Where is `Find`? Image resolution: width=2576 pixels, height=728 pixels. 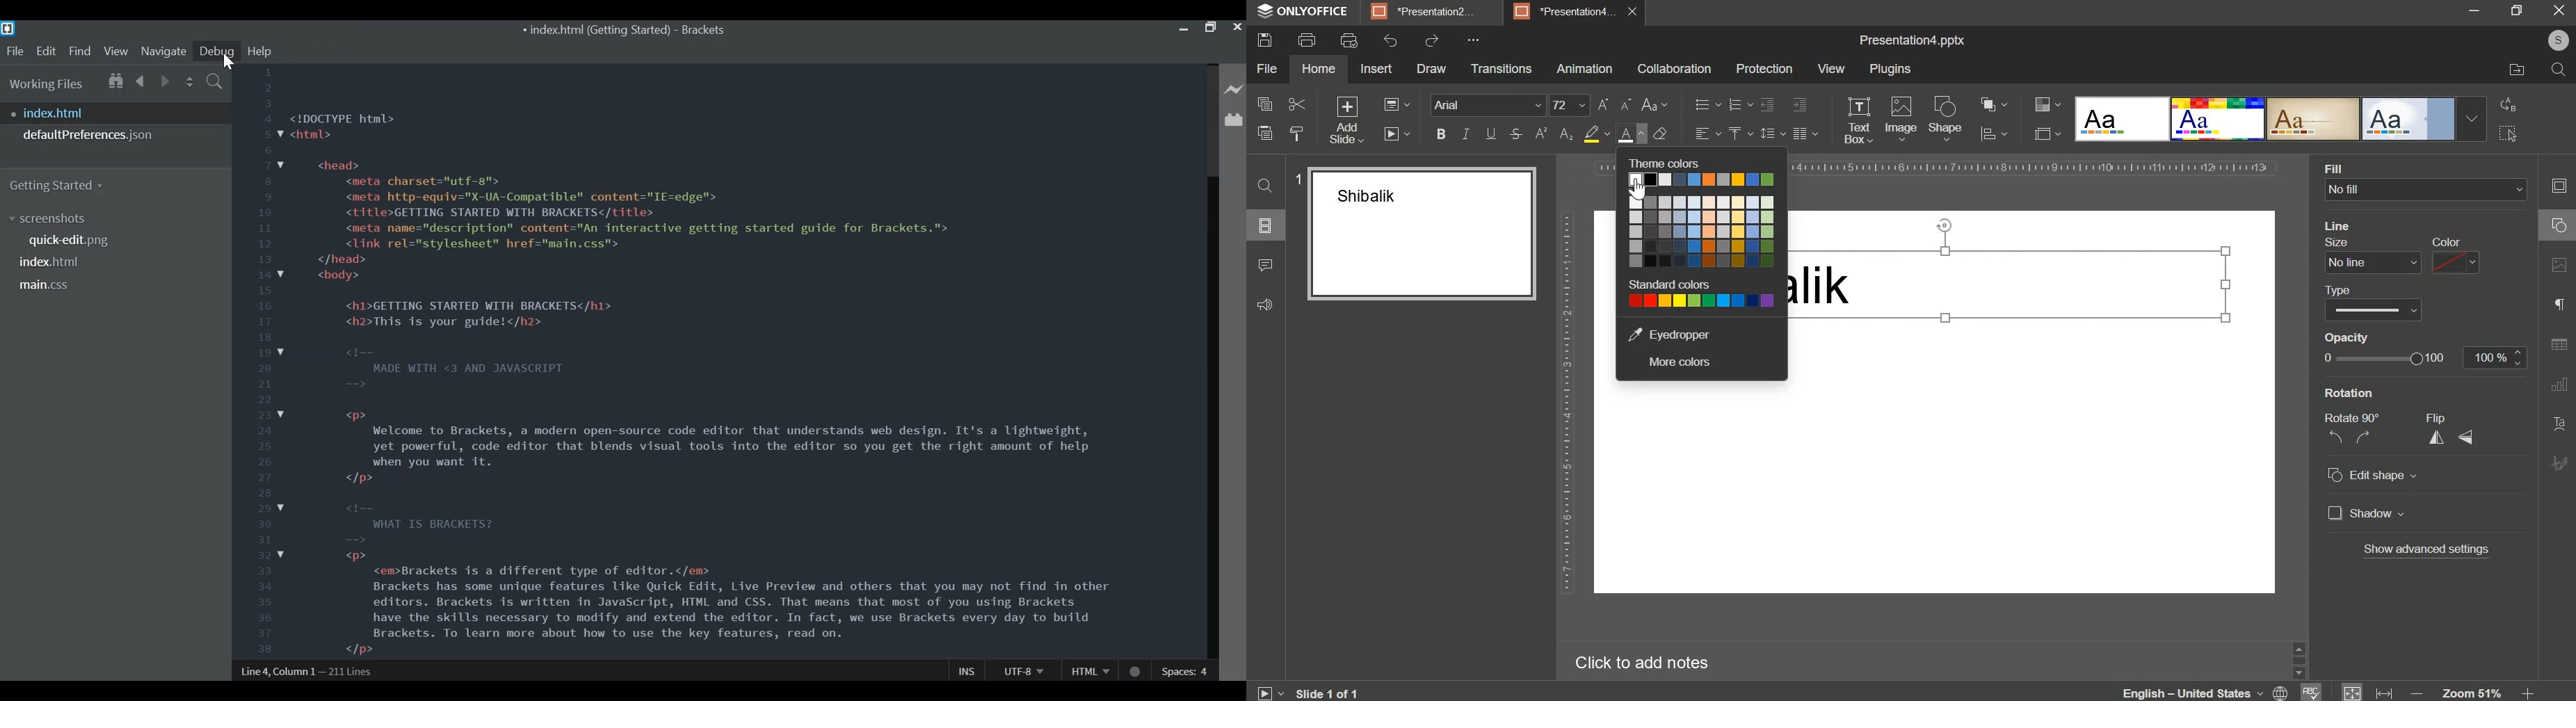
Find is located at coordinates (80, 51).